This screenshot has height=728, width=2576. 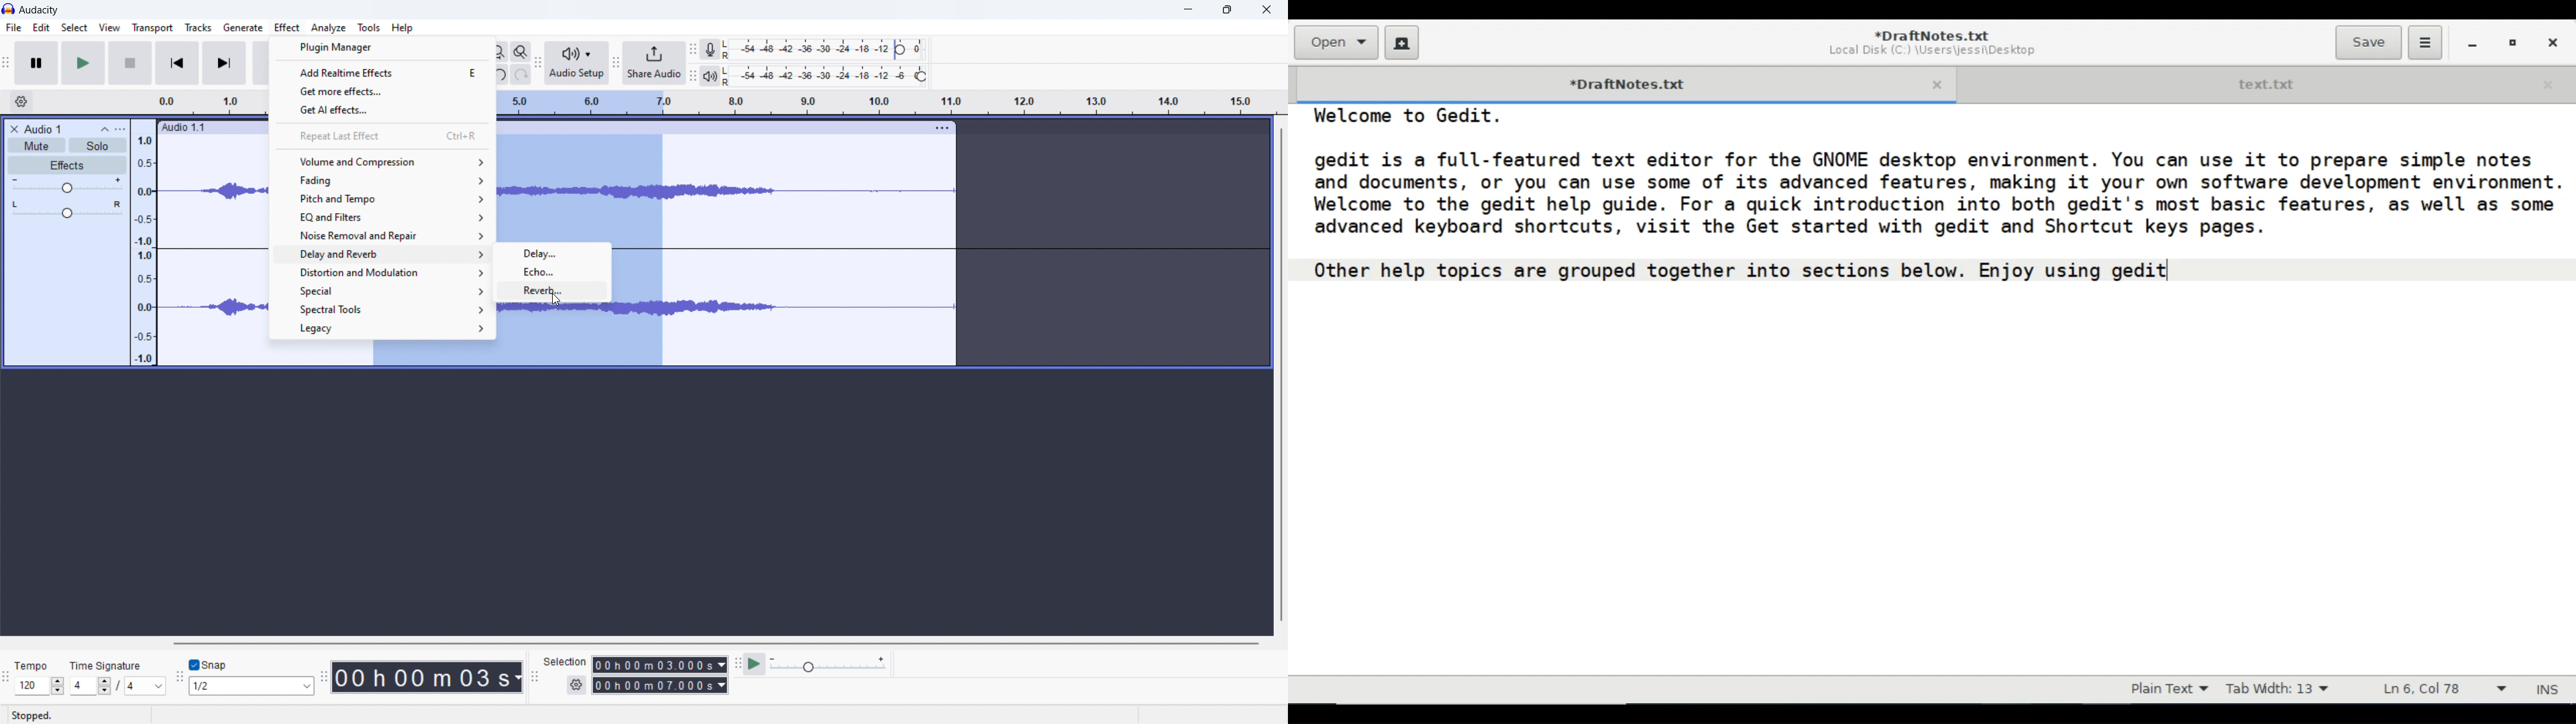 What do you see at coordinates (95, 145) in the screenshot?
I see `solo` at bounding box center [95, 145].